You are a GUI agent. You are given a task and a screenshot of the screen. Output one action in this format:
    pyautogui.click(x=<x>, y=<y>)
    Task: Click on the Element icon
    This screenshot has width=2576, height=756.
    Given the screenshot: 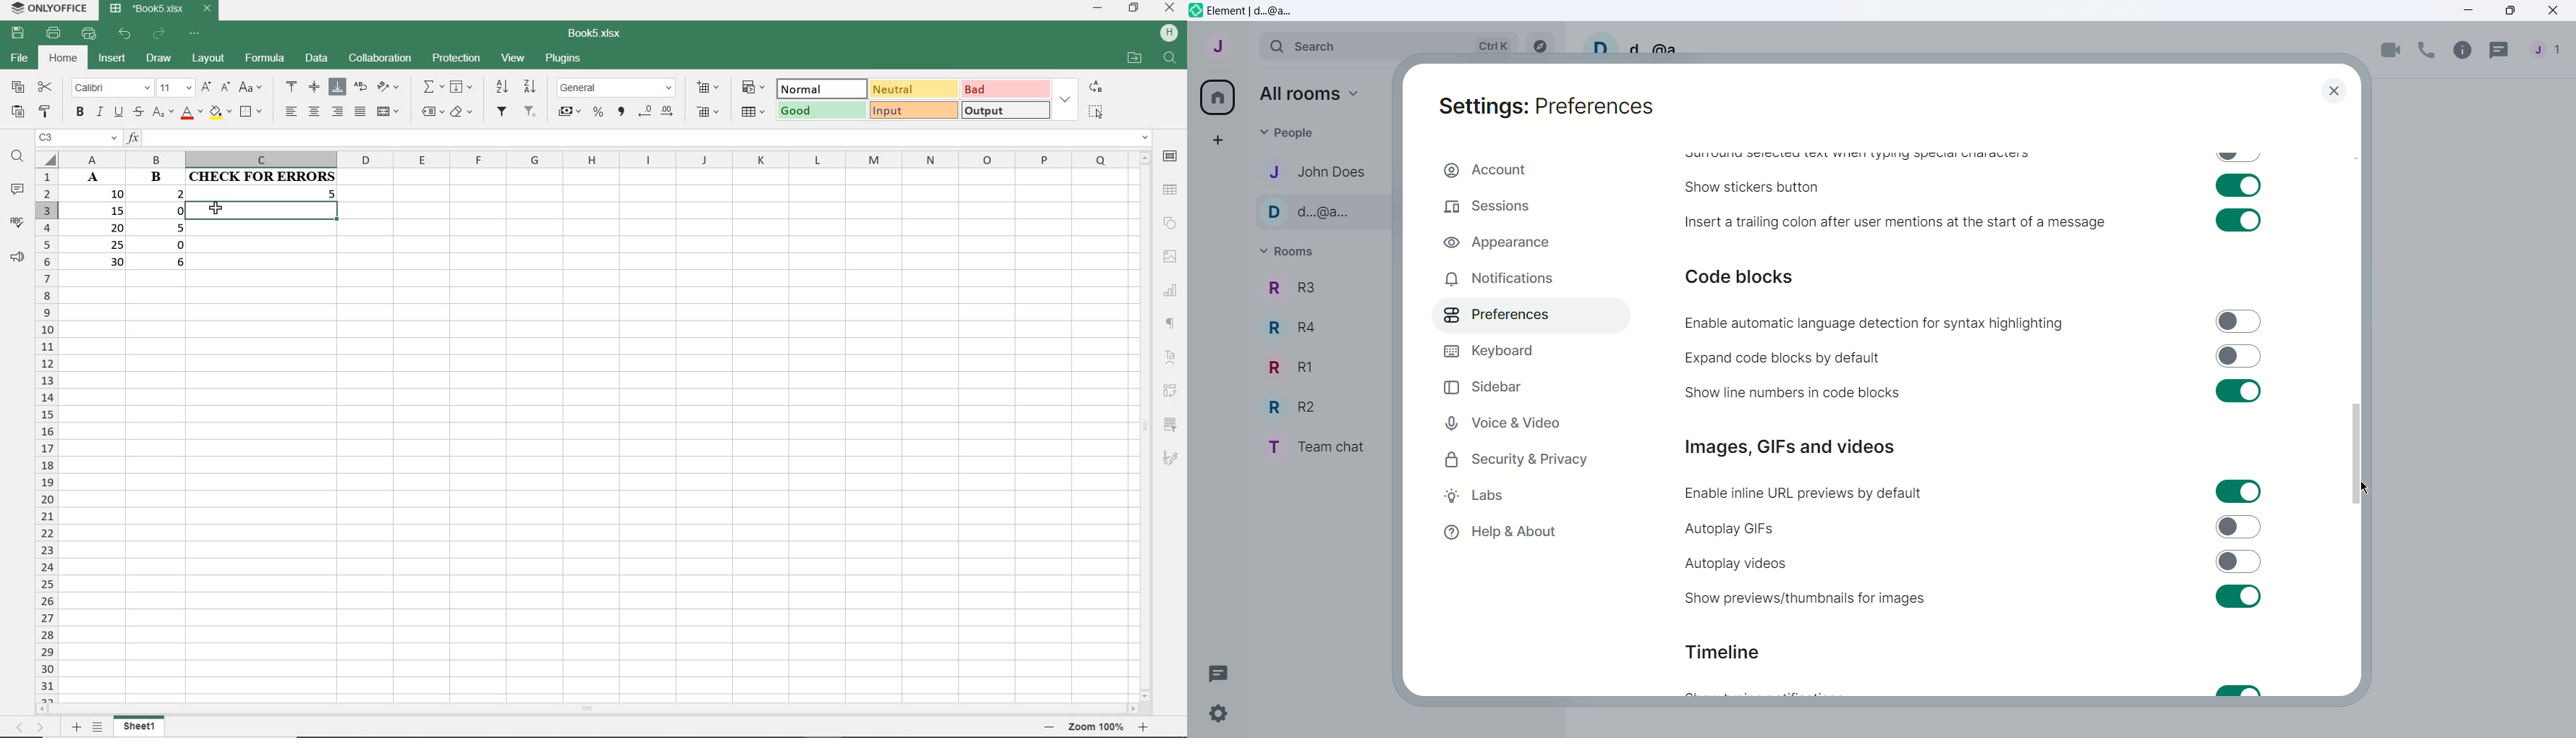 What is the action you would take?
    pyautogui.click(x=1196, y=10)
    